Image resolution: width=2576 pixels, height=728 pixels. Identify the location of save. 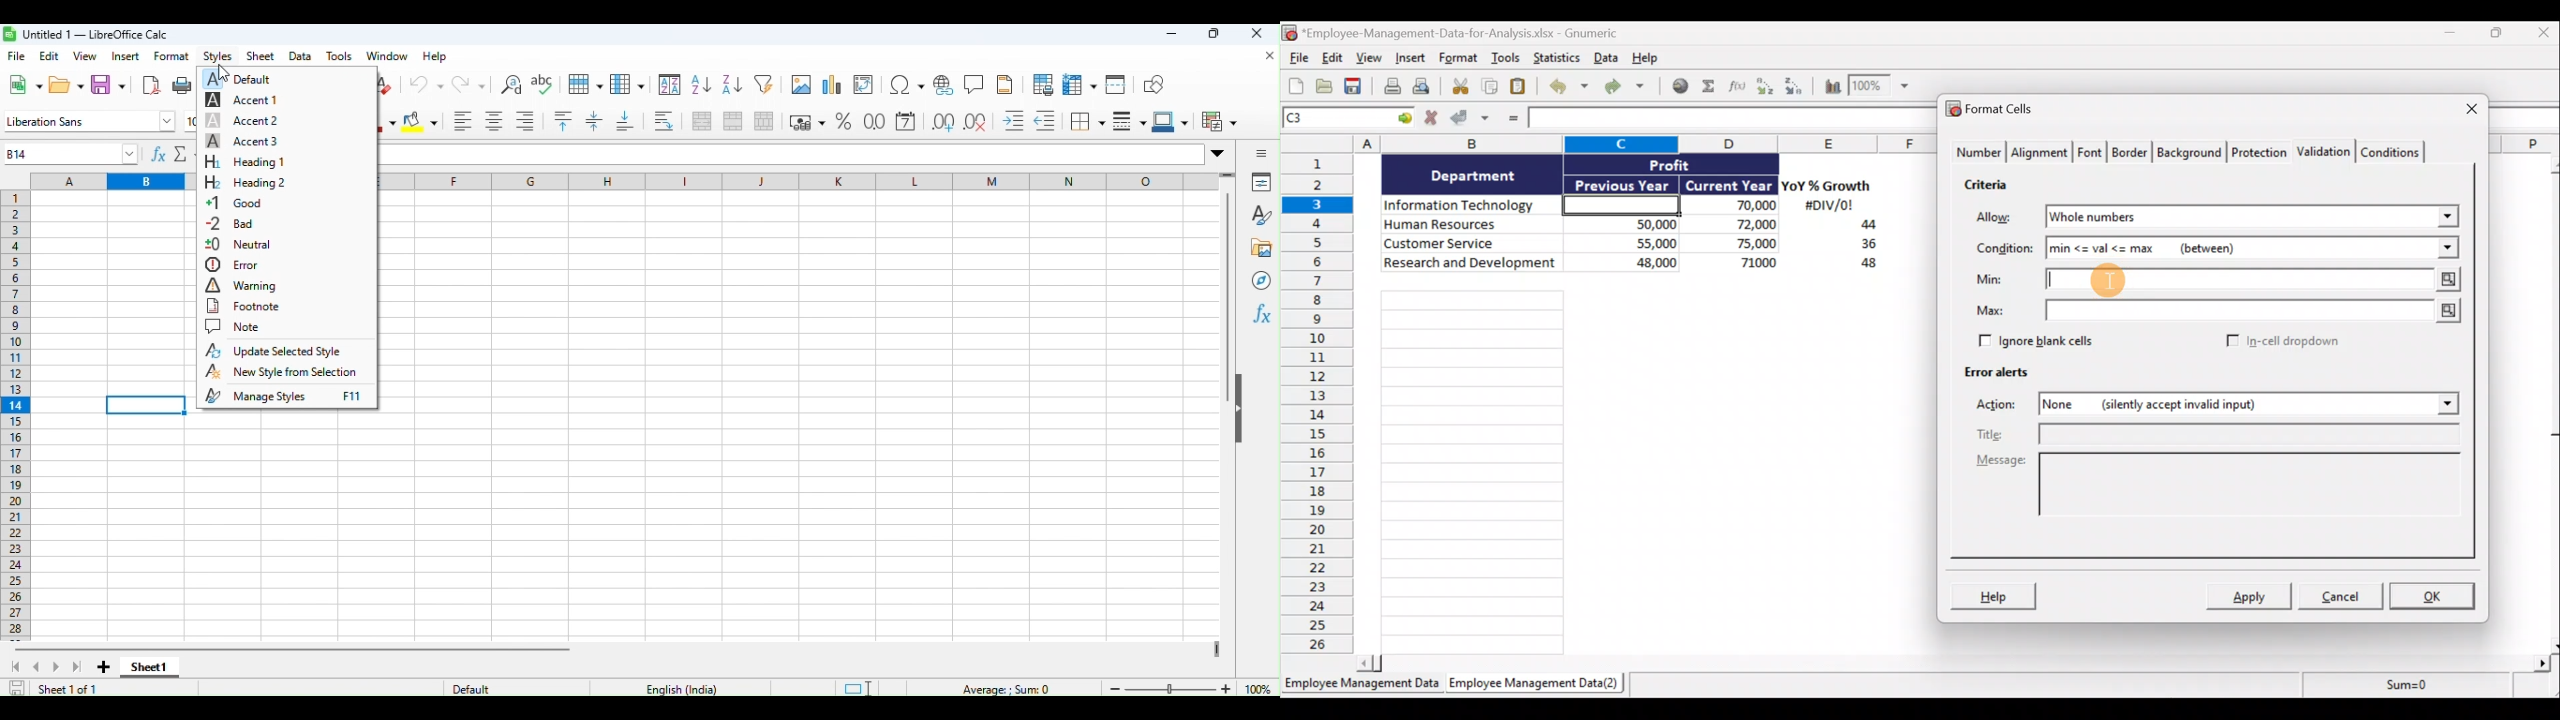
(14, 689).